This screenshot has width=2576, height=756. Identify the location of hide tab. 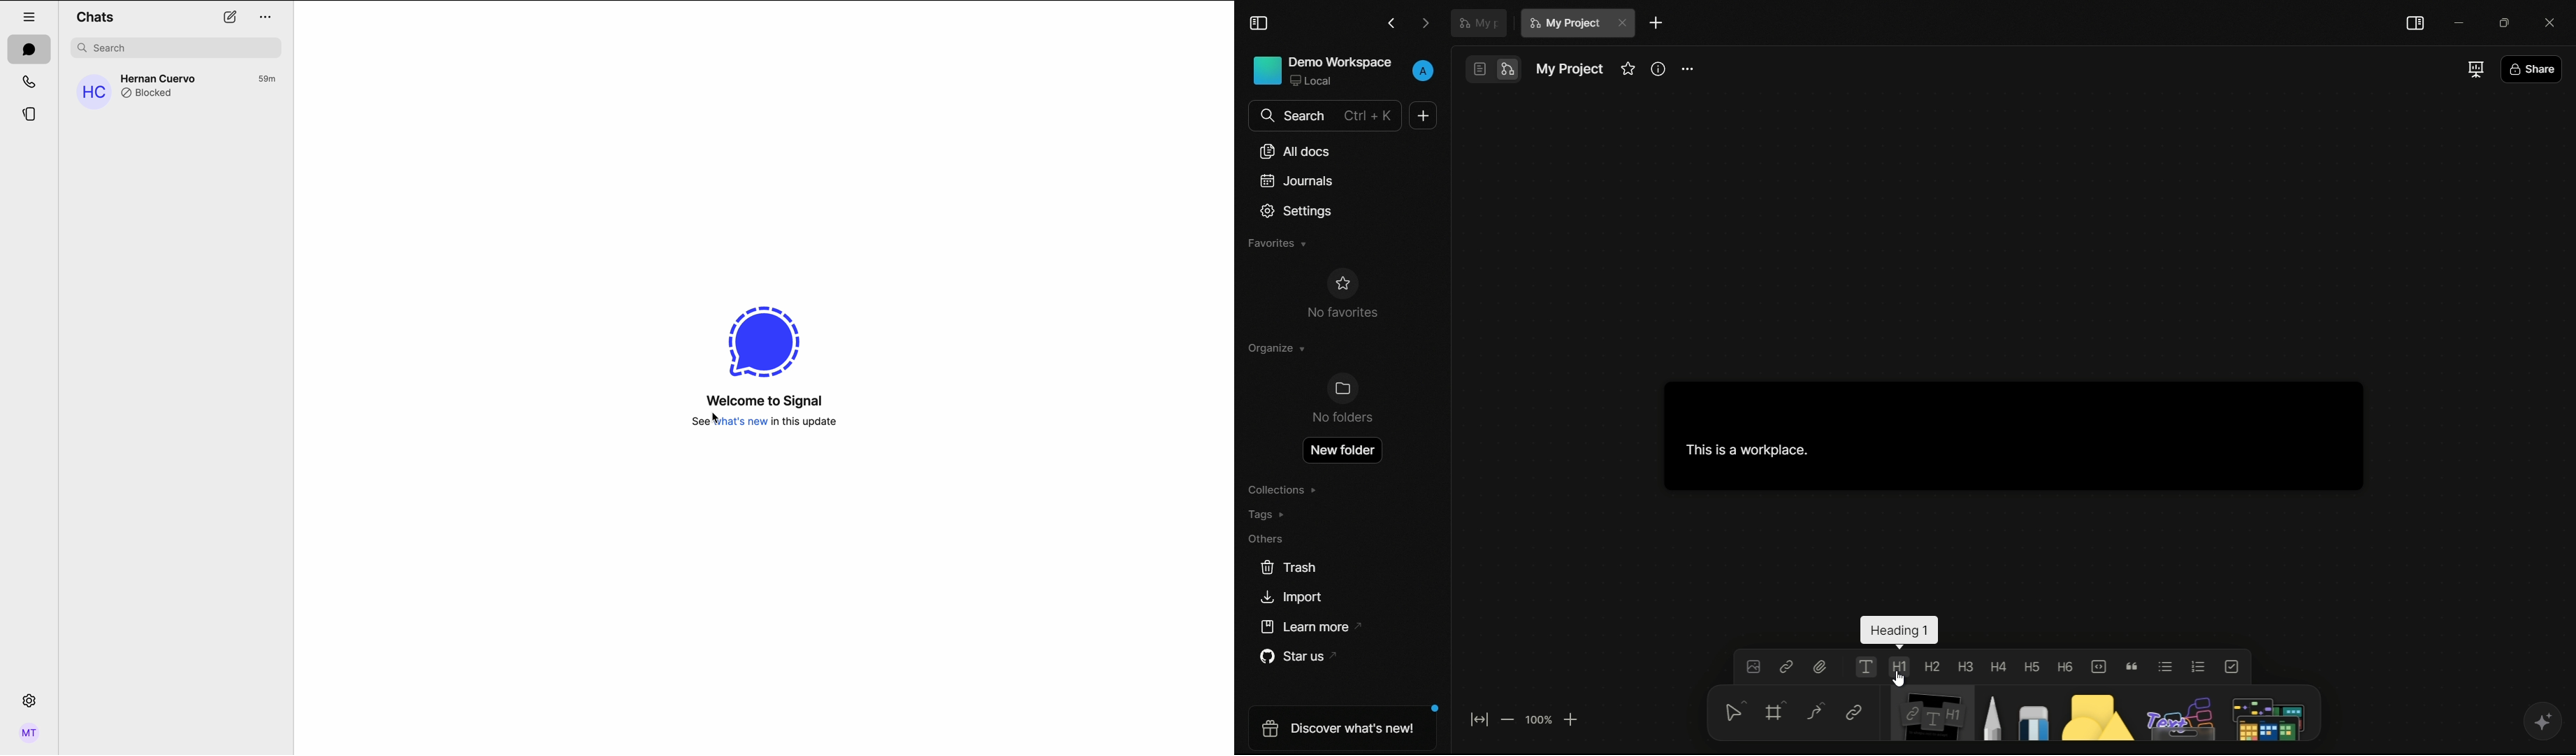
(30, 17).